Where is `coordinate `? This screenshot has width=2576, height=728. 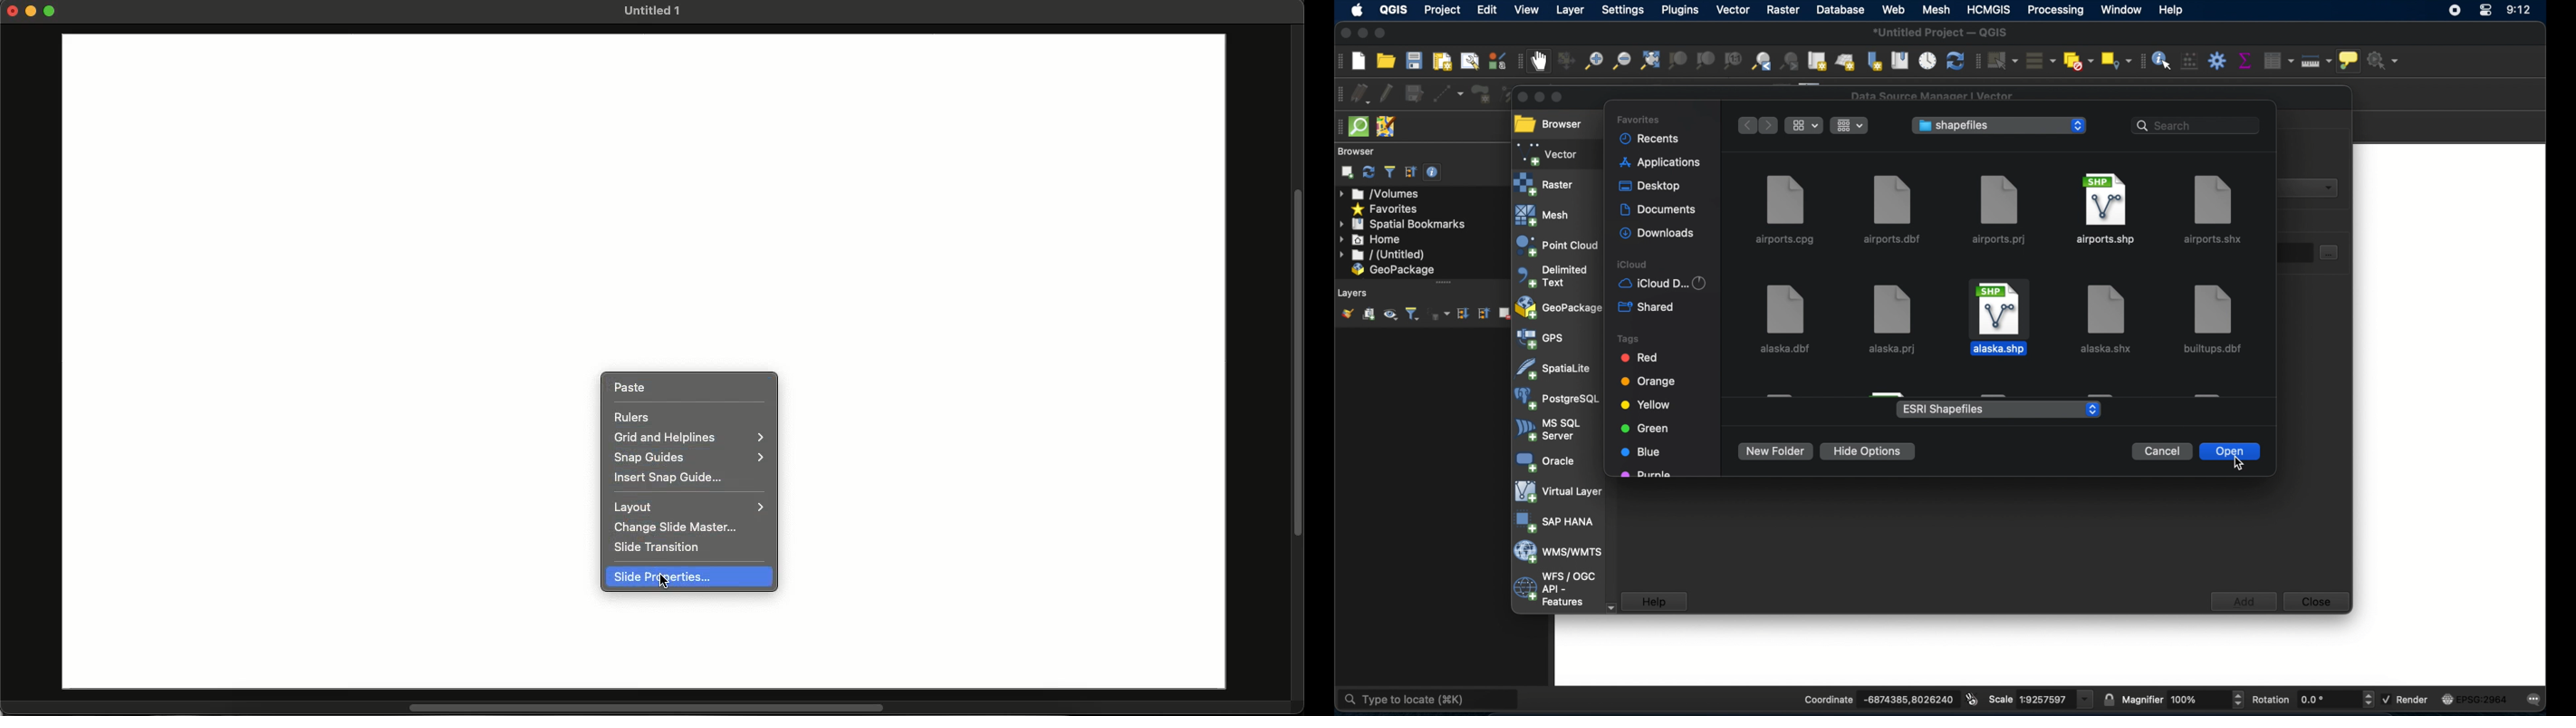 coordinate  is located at coordinates (1867, 696).